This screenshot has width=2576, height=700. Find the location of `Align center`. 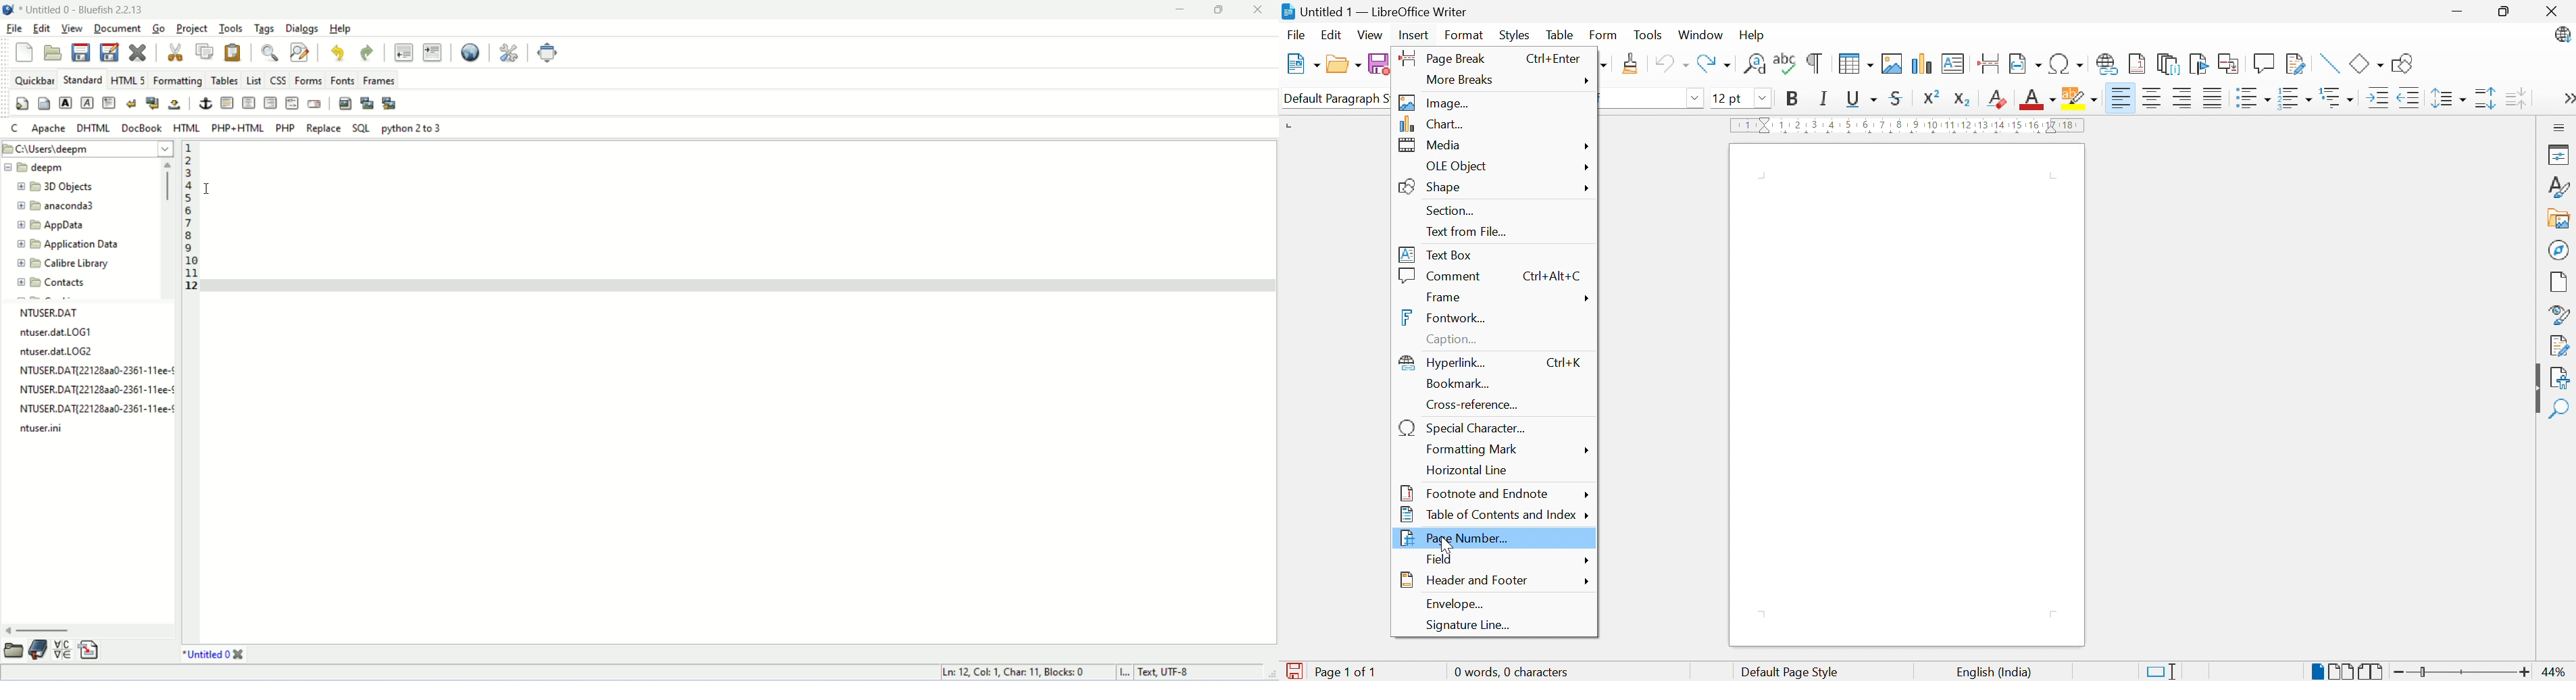

Align center is located at coordinates (2152, 99).